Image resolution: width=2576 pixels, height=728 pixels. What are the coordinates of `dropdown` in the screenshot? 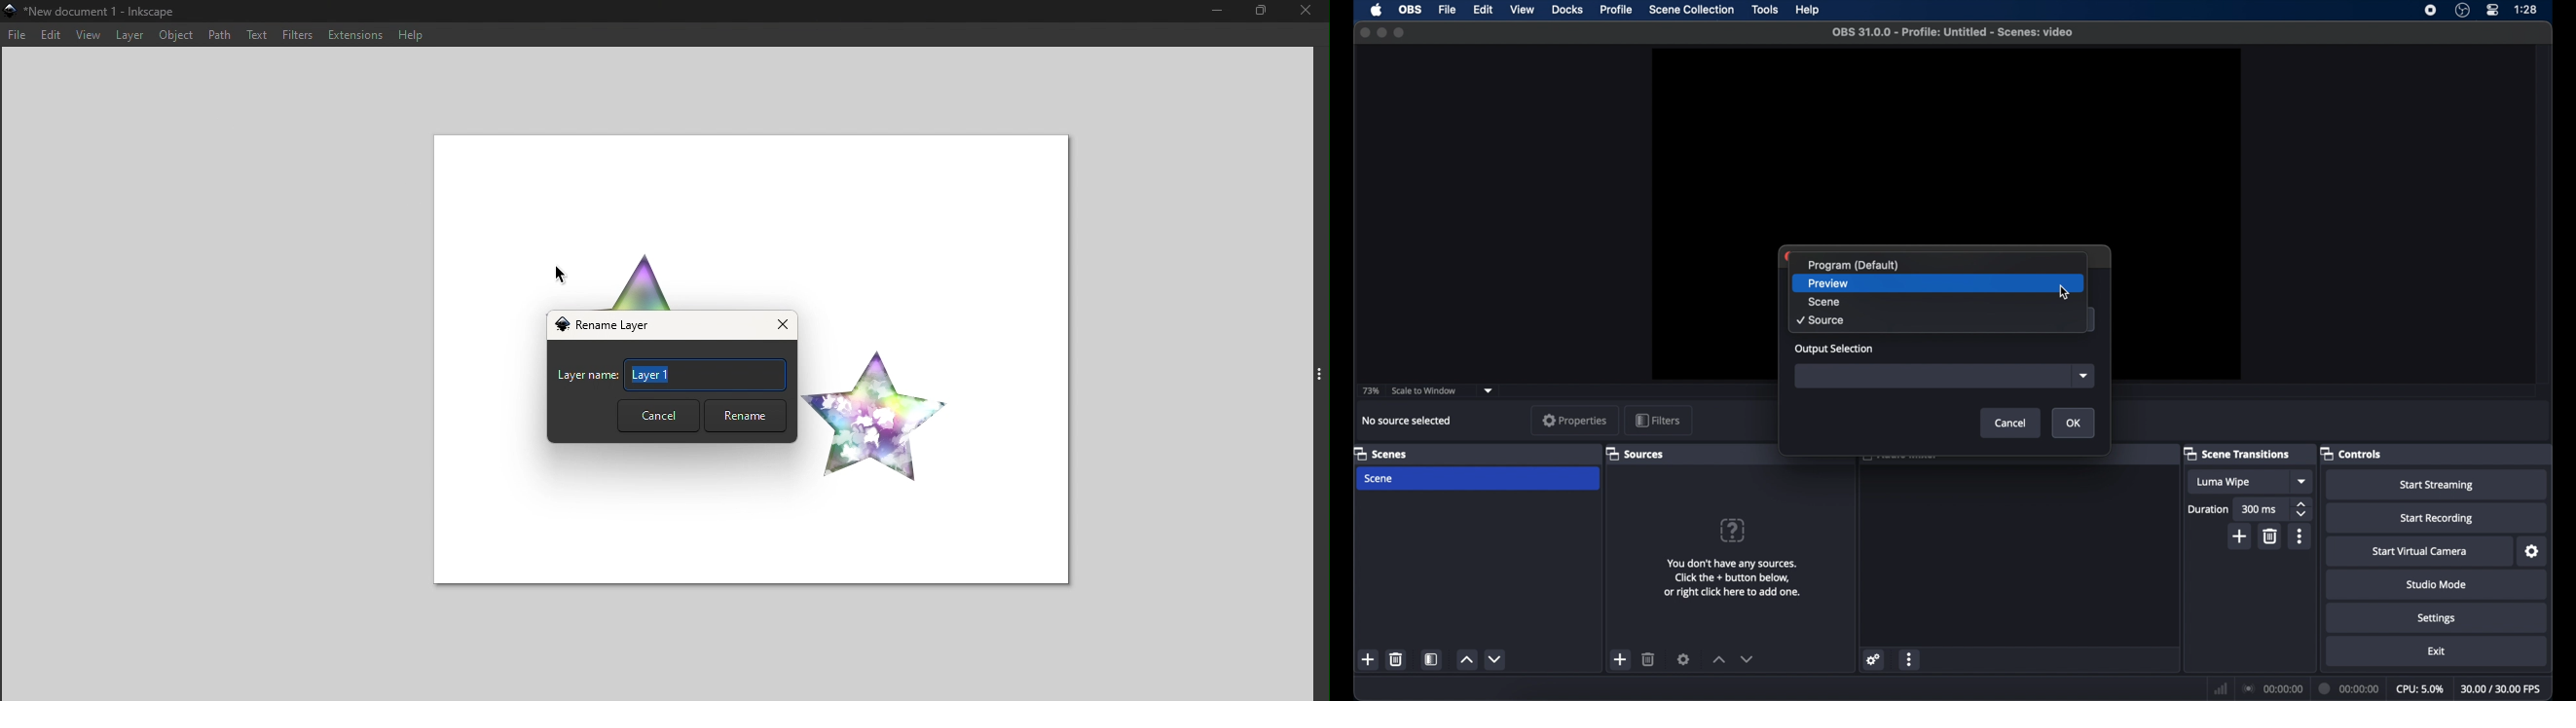 It's located at (2083, 376).